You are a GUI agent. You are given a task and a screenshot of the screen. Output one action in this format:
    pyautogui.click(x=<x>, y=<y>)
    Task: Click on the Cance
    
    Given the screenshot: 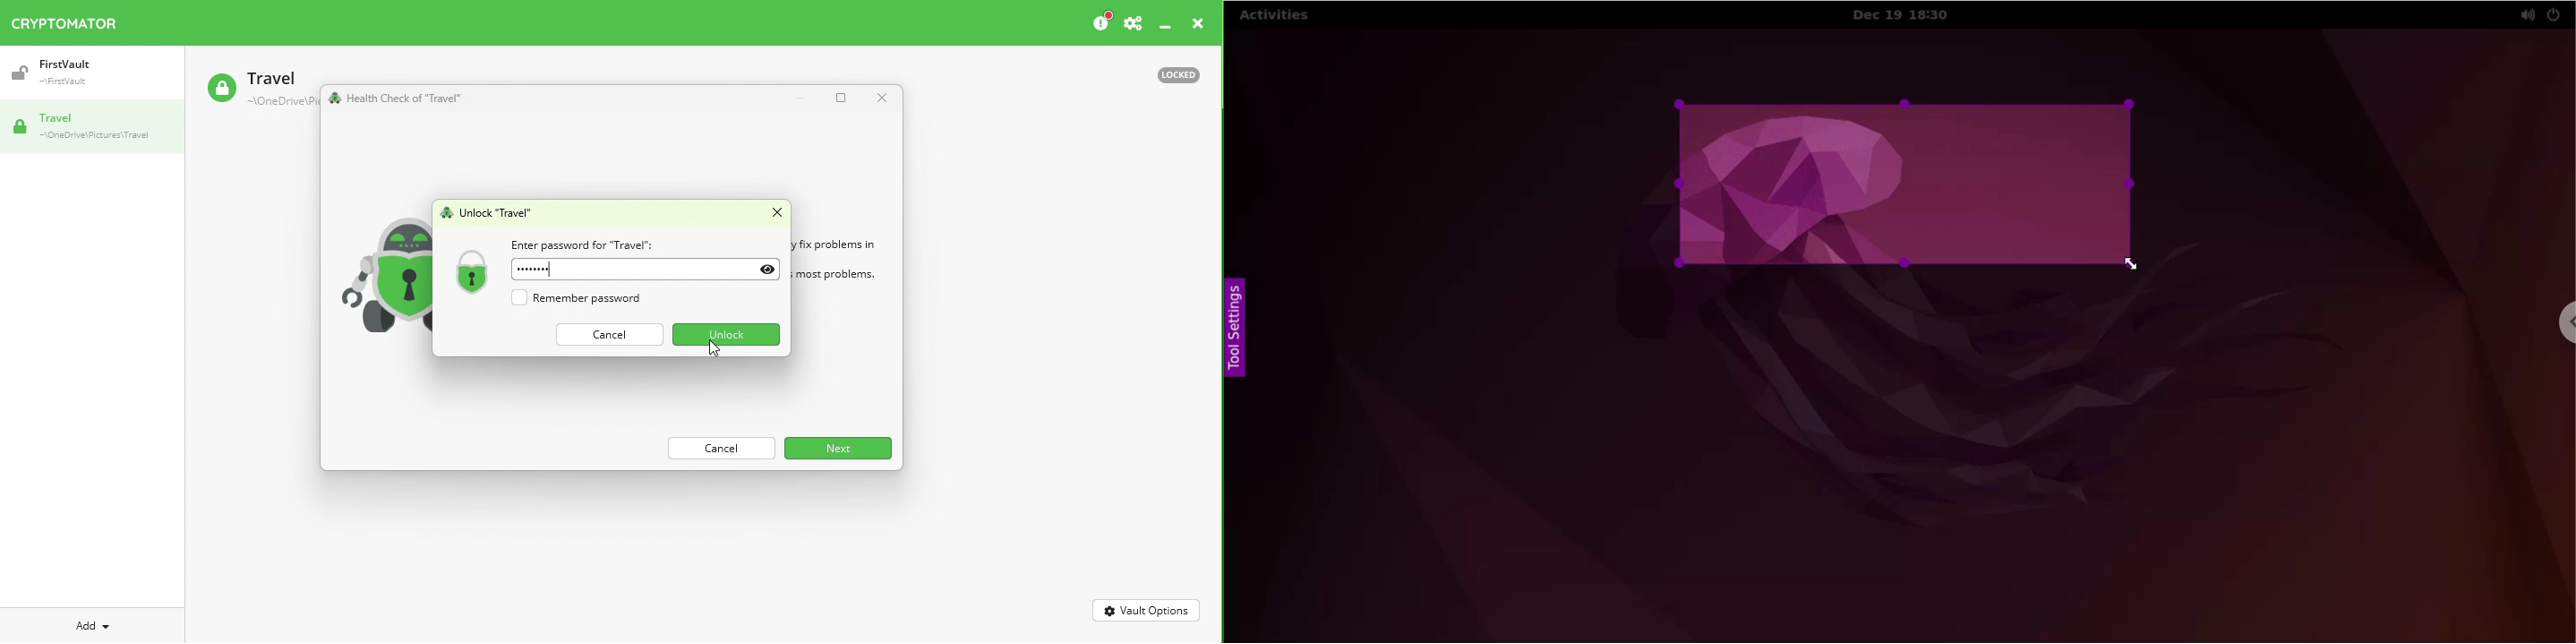 What is the action you would take?
    pyautogui.click(x=723, y=448)
    